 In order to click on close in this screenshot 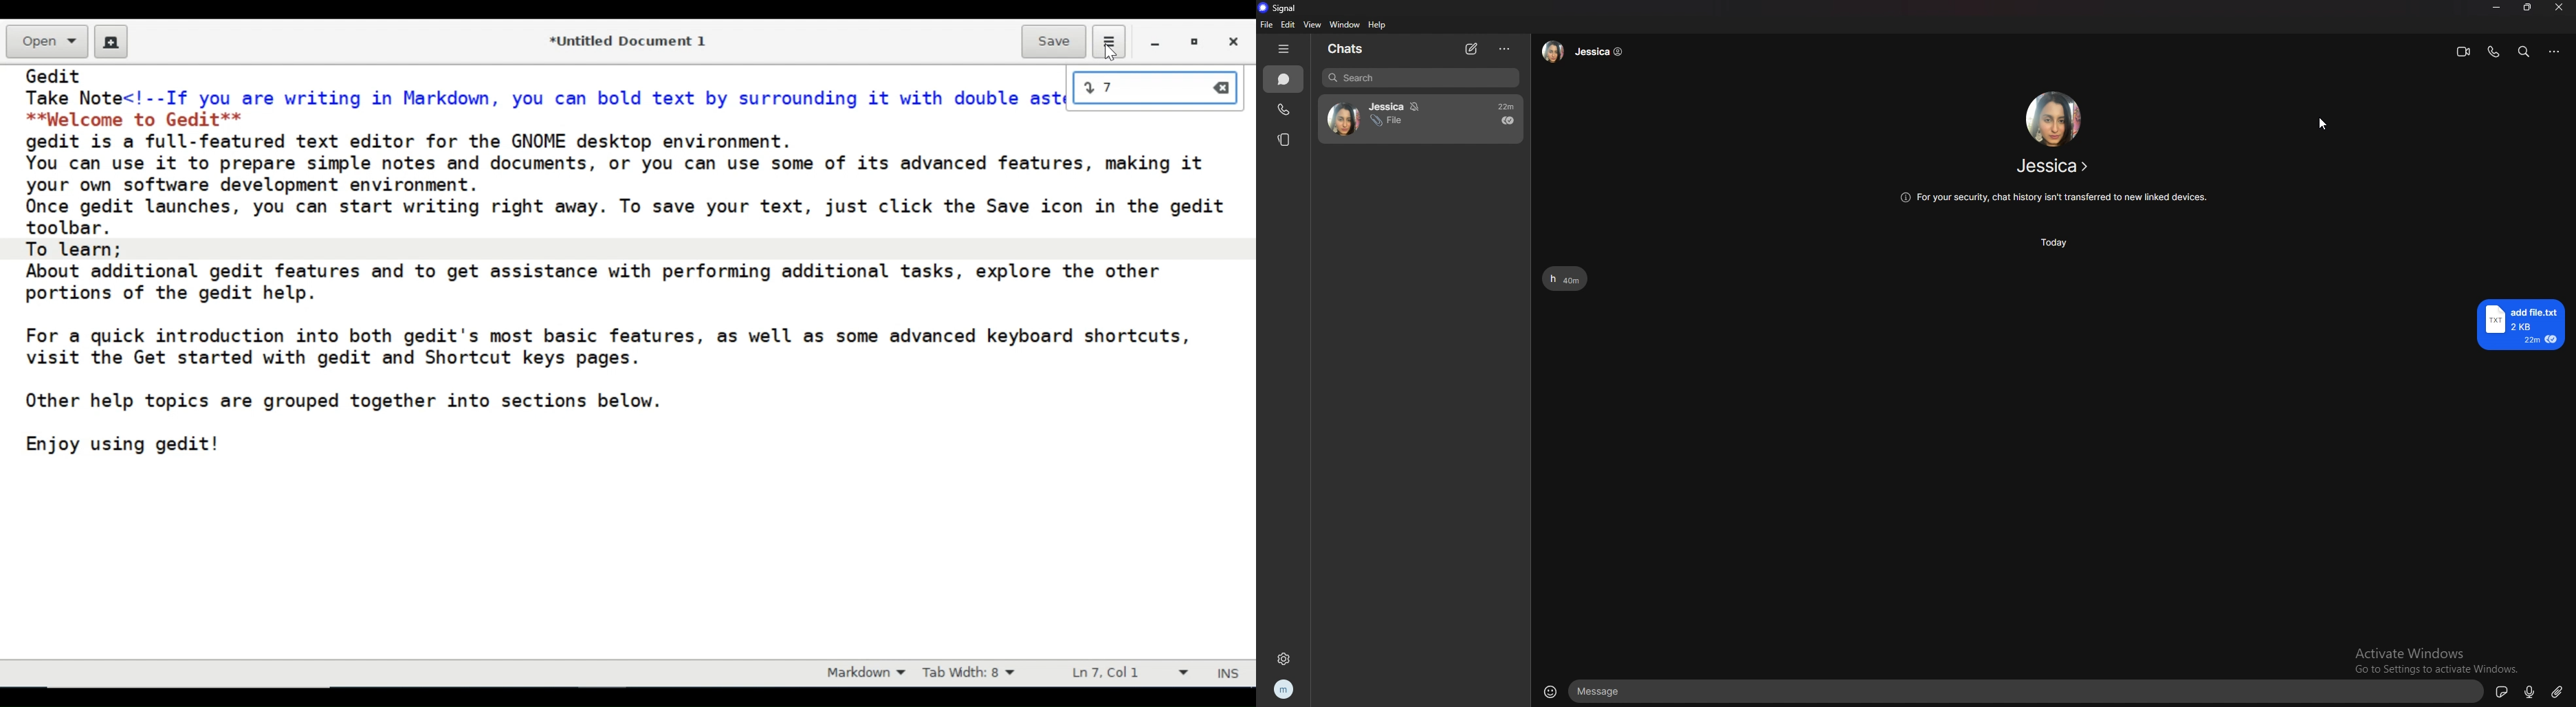, I will do `click(2558, 8)`.